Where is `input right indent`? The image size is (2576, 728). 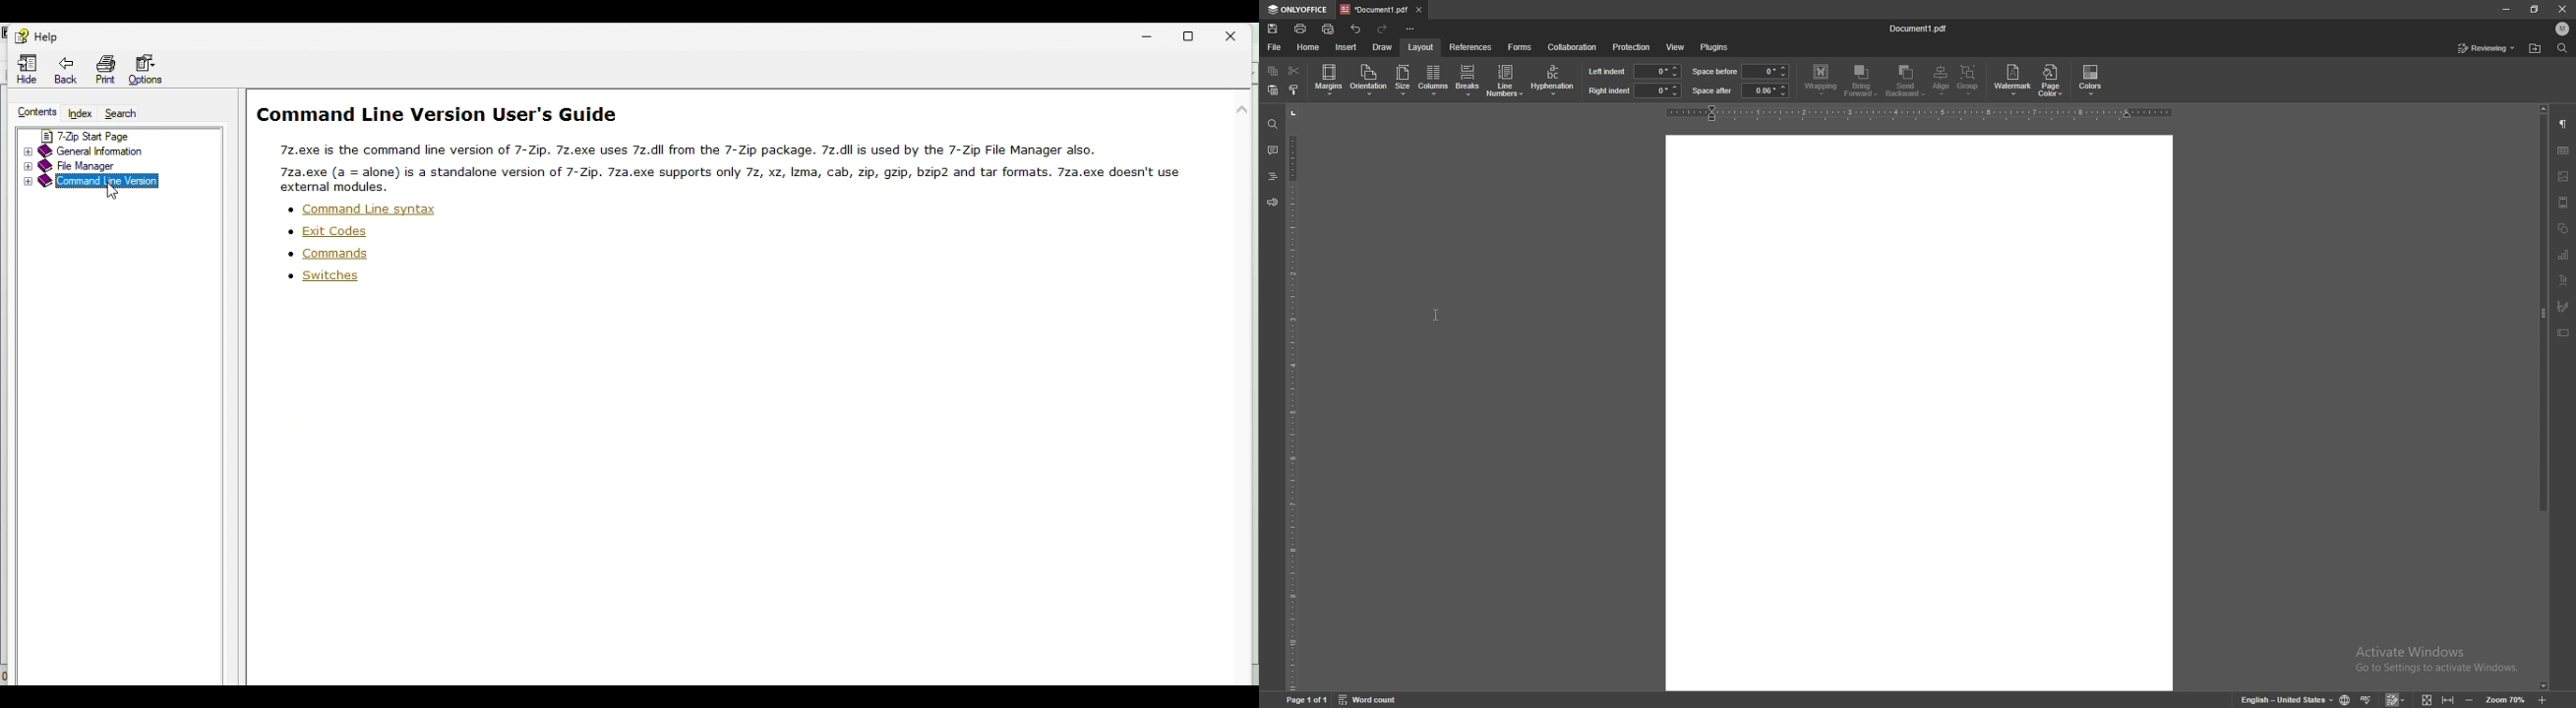 input right indent is located at coordinates (1657, 90).